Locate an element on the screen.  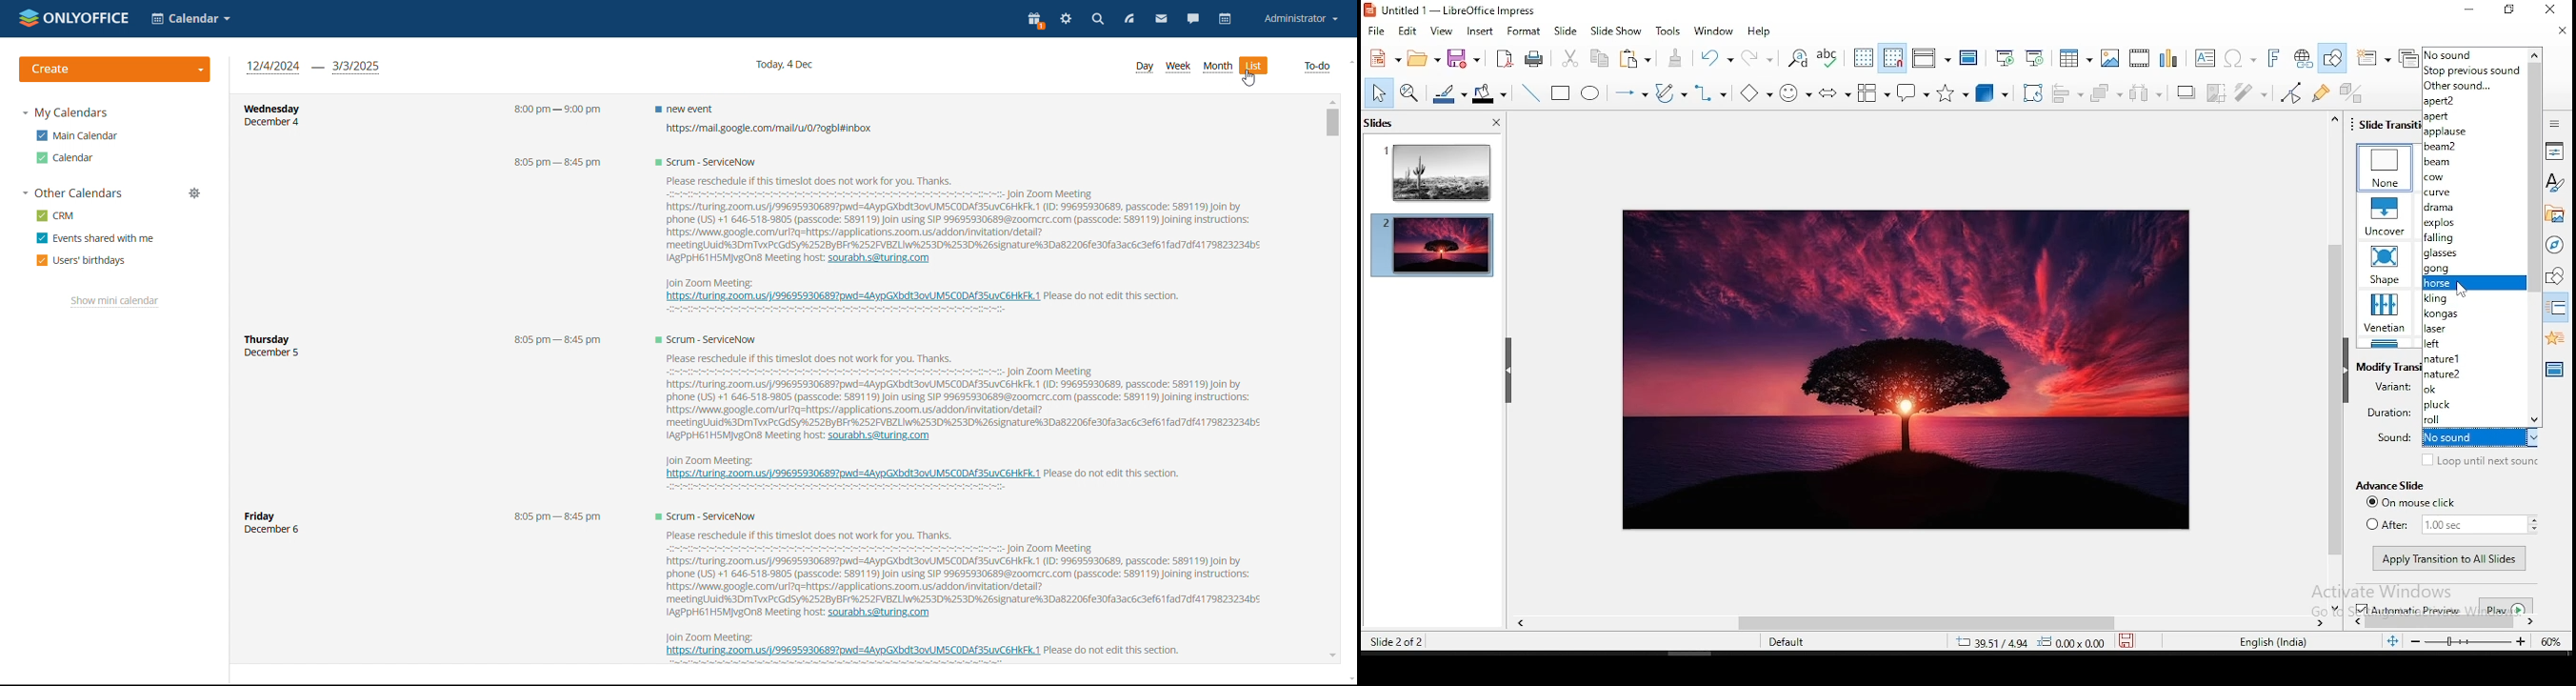
Minimize is located at coordinates (2467, 9).